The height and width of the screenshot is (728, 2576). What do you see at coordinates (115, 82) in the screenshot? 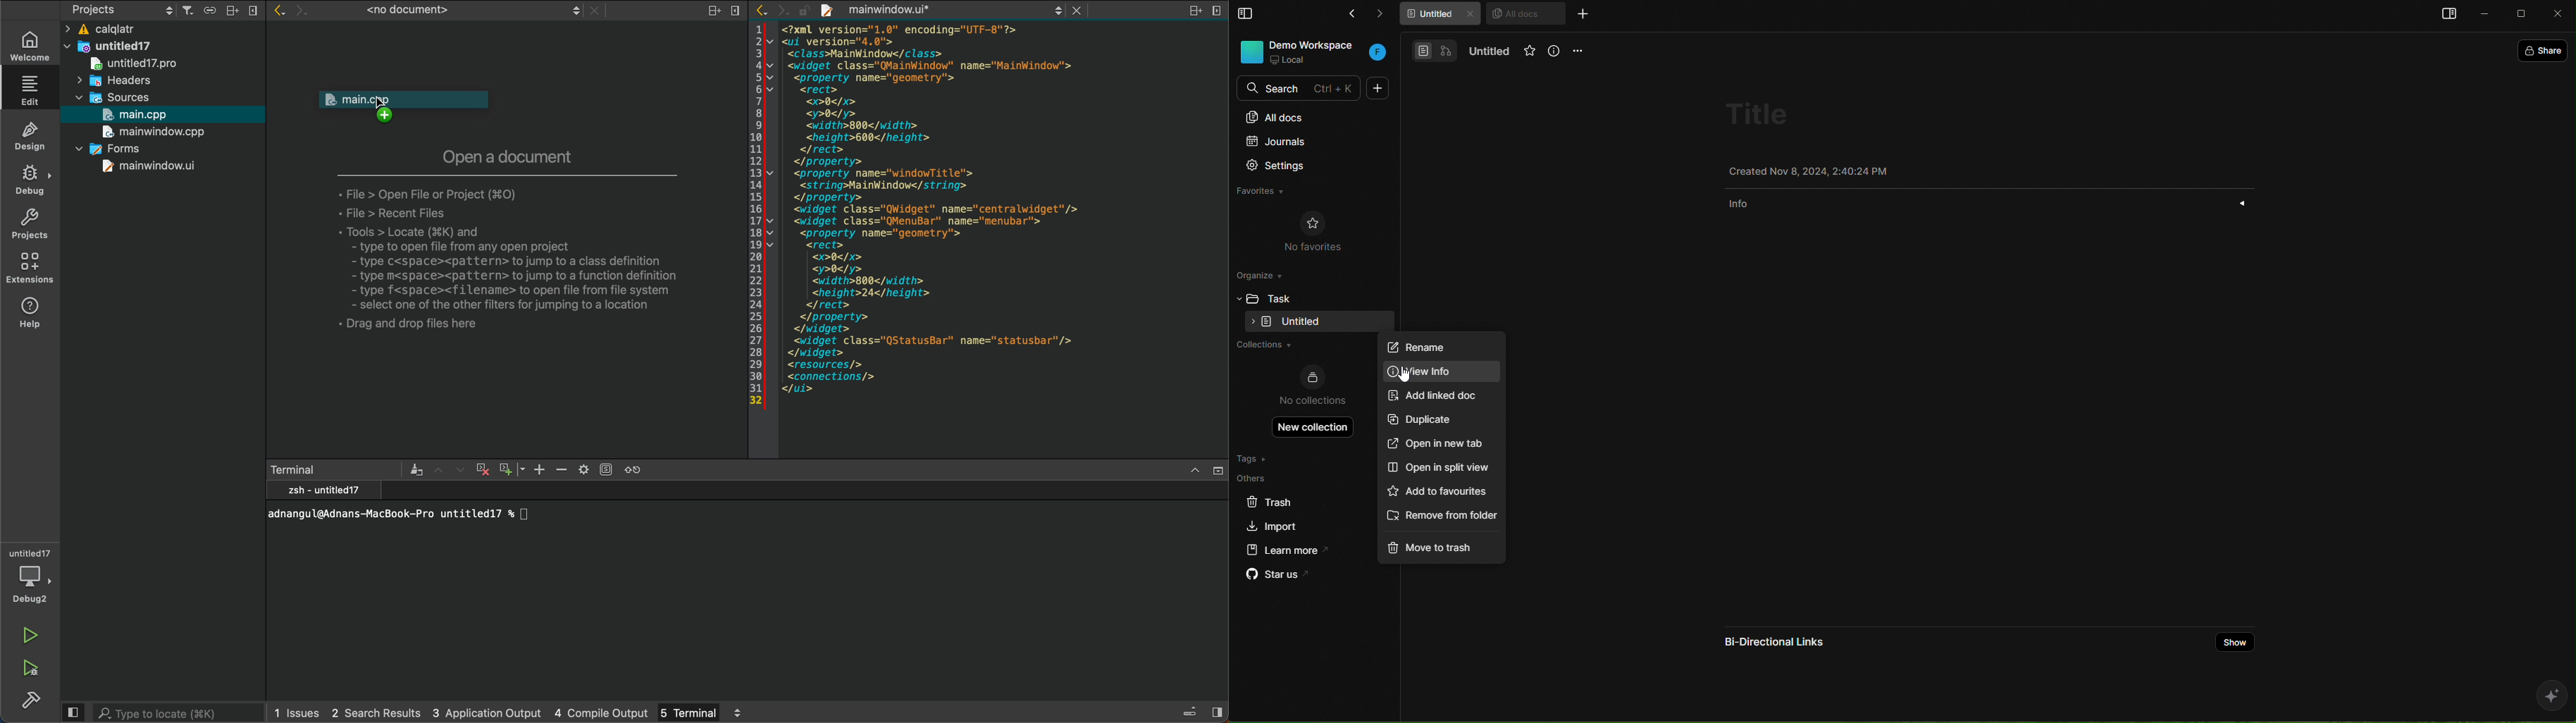
I see `headers` at bounding box center [115, 82].